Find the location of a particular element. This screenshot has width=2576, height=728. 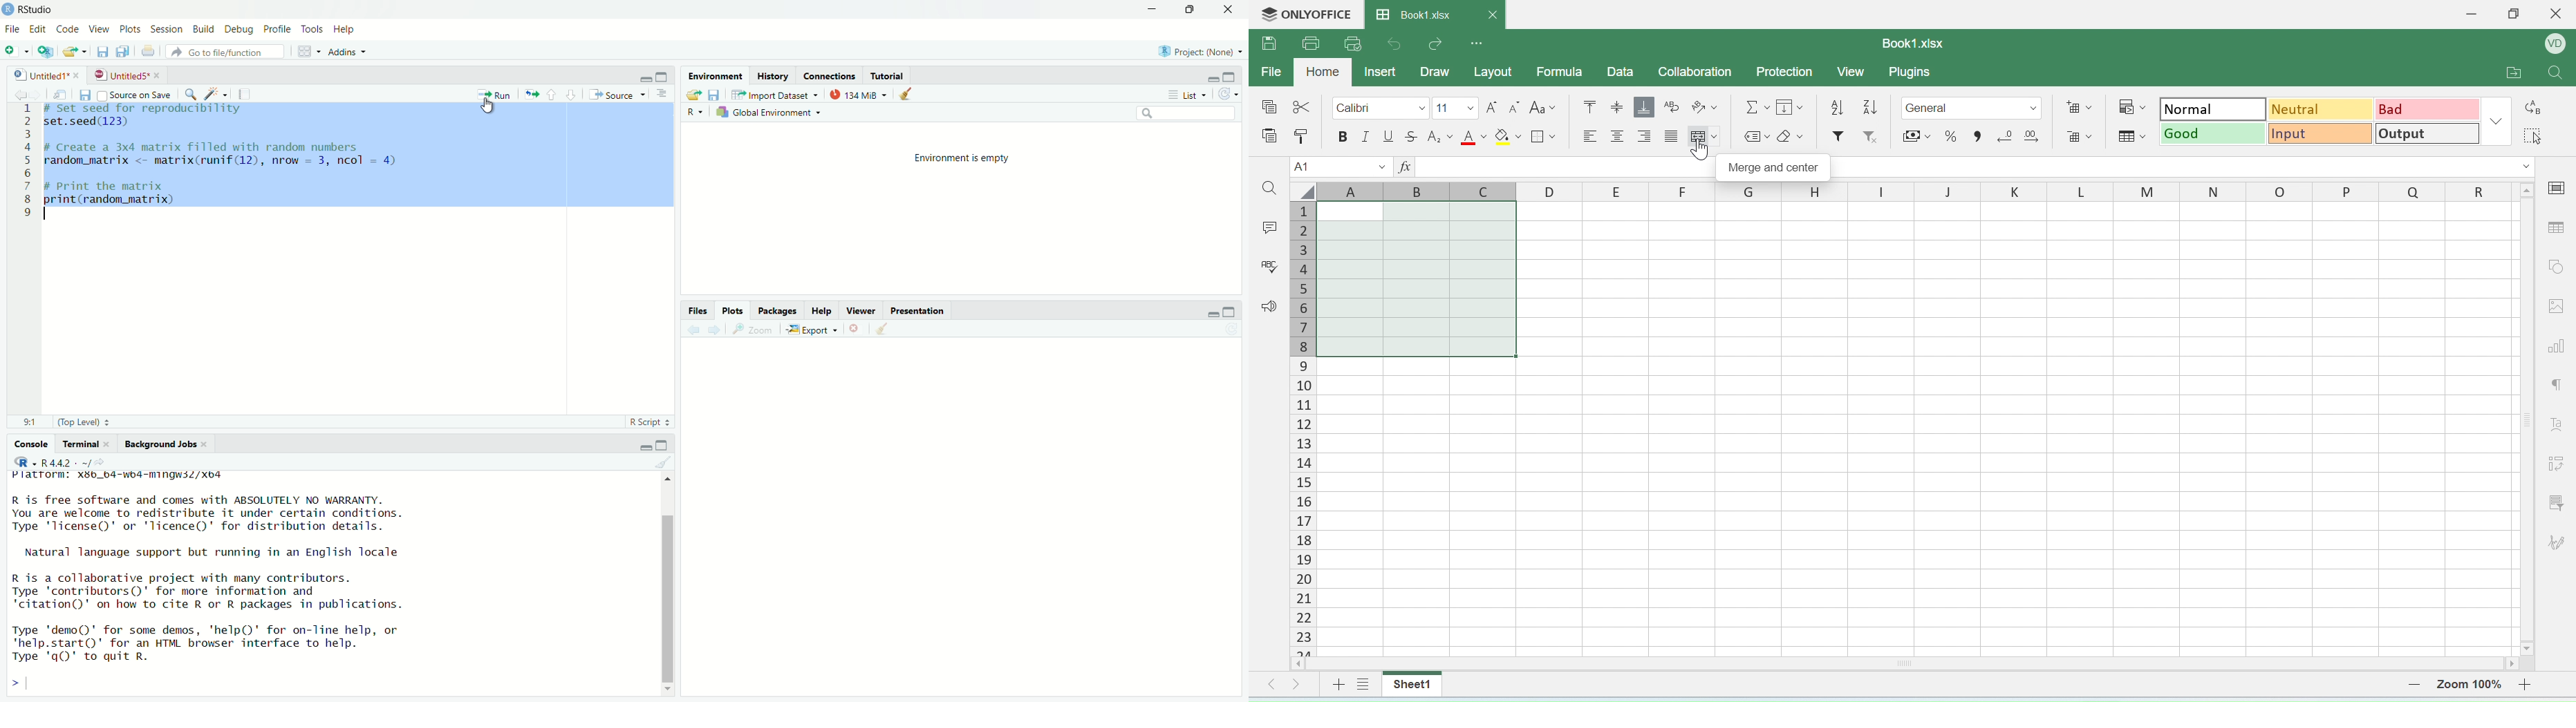

viewer is located at coordinates (860, 309).